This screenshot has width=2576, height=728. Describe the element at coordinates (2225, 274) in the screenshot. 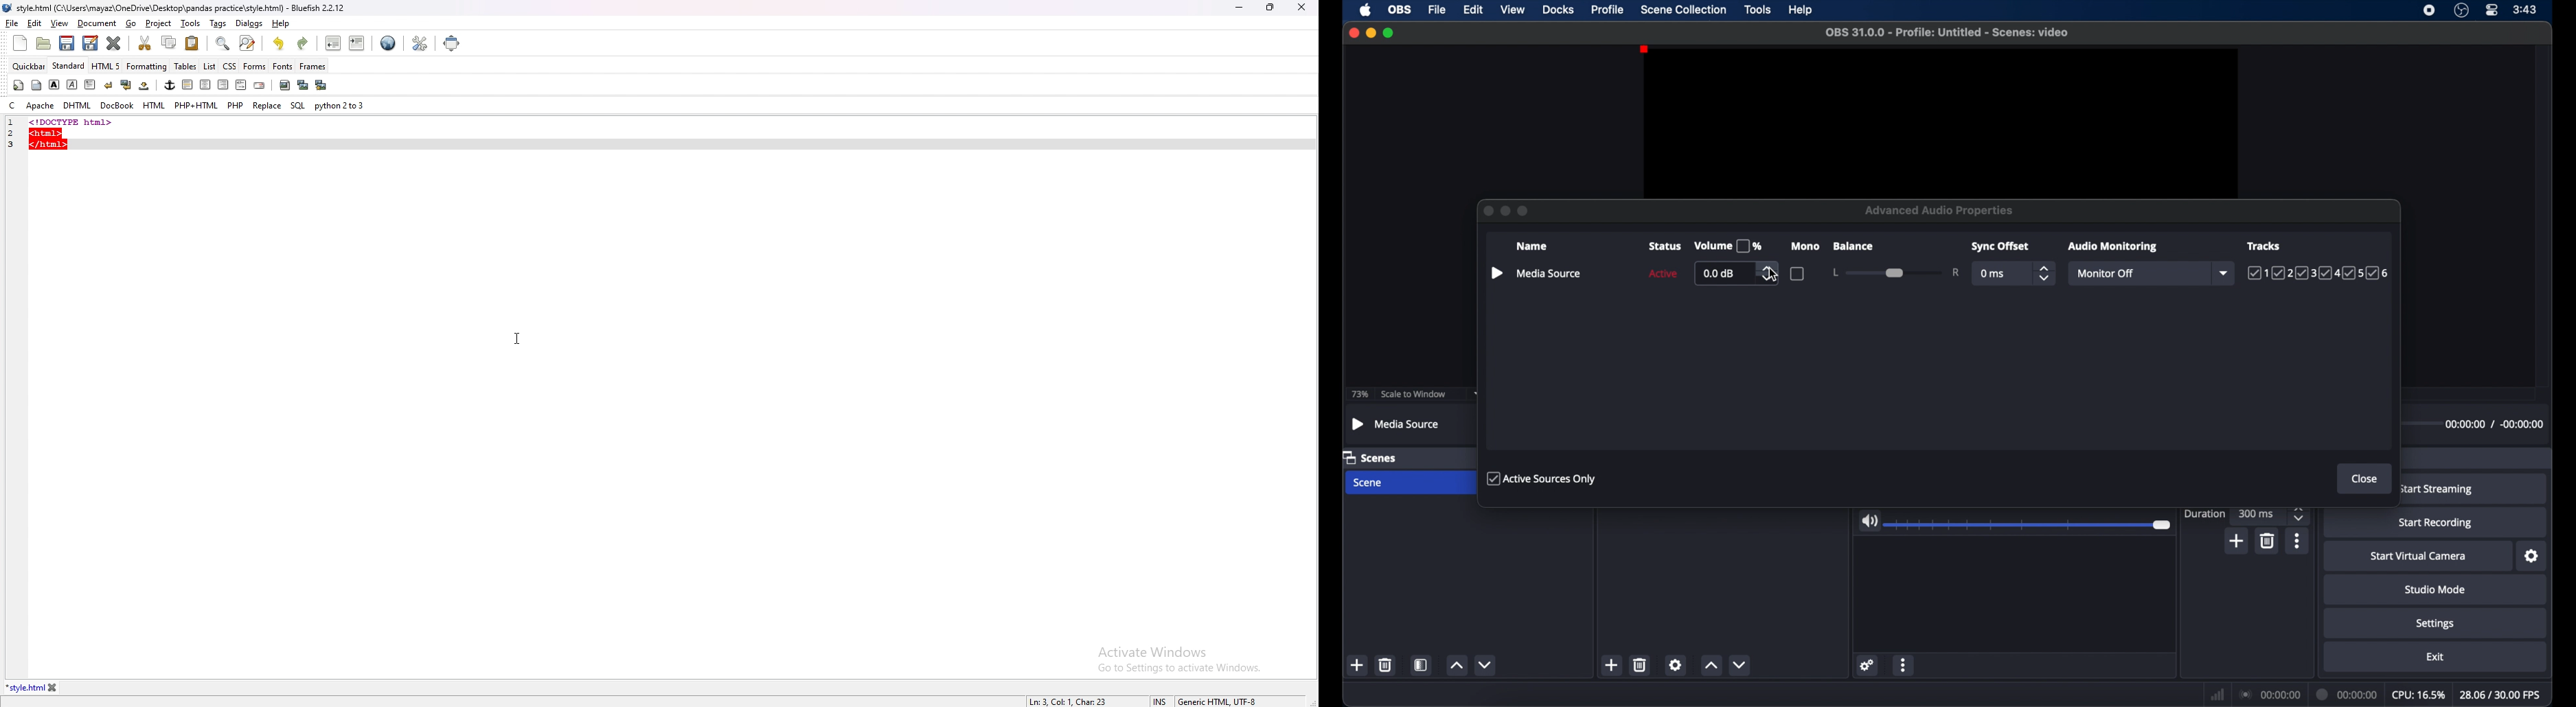

I see `dropdown` at that location.